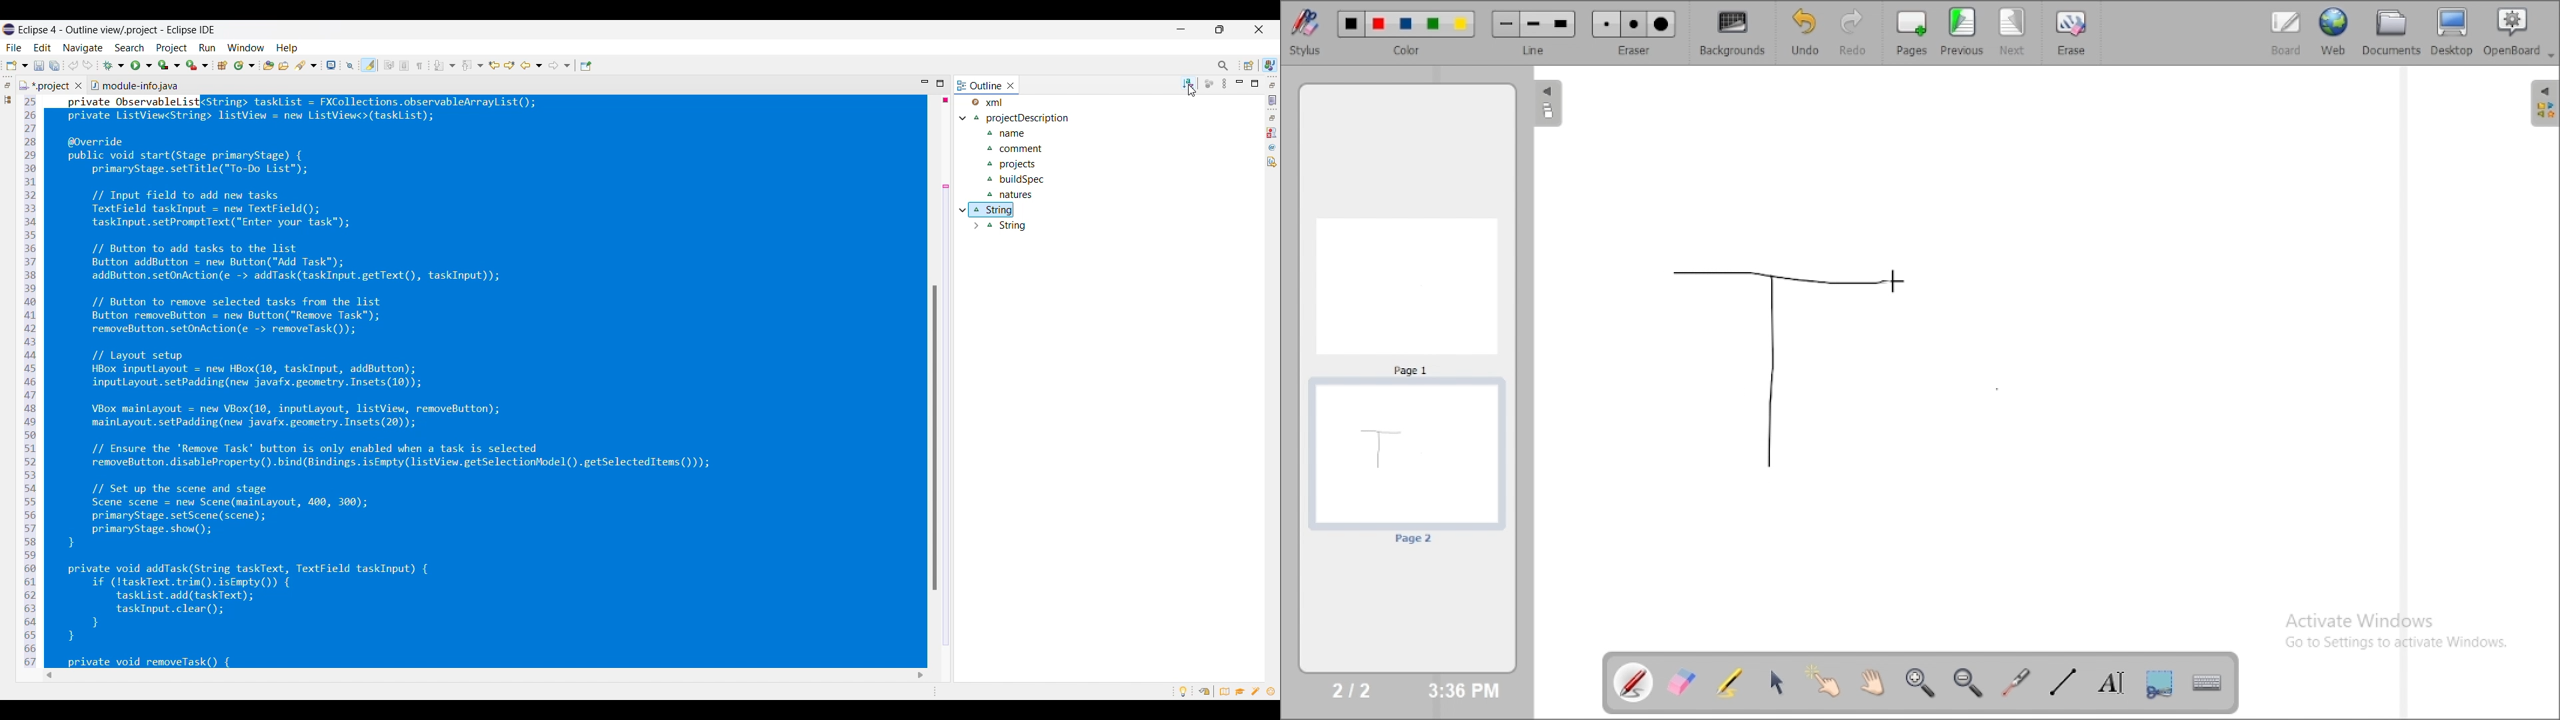 This screenshot has width=2576, height=728. I want to click on Previous annotation, so click(473, 65).